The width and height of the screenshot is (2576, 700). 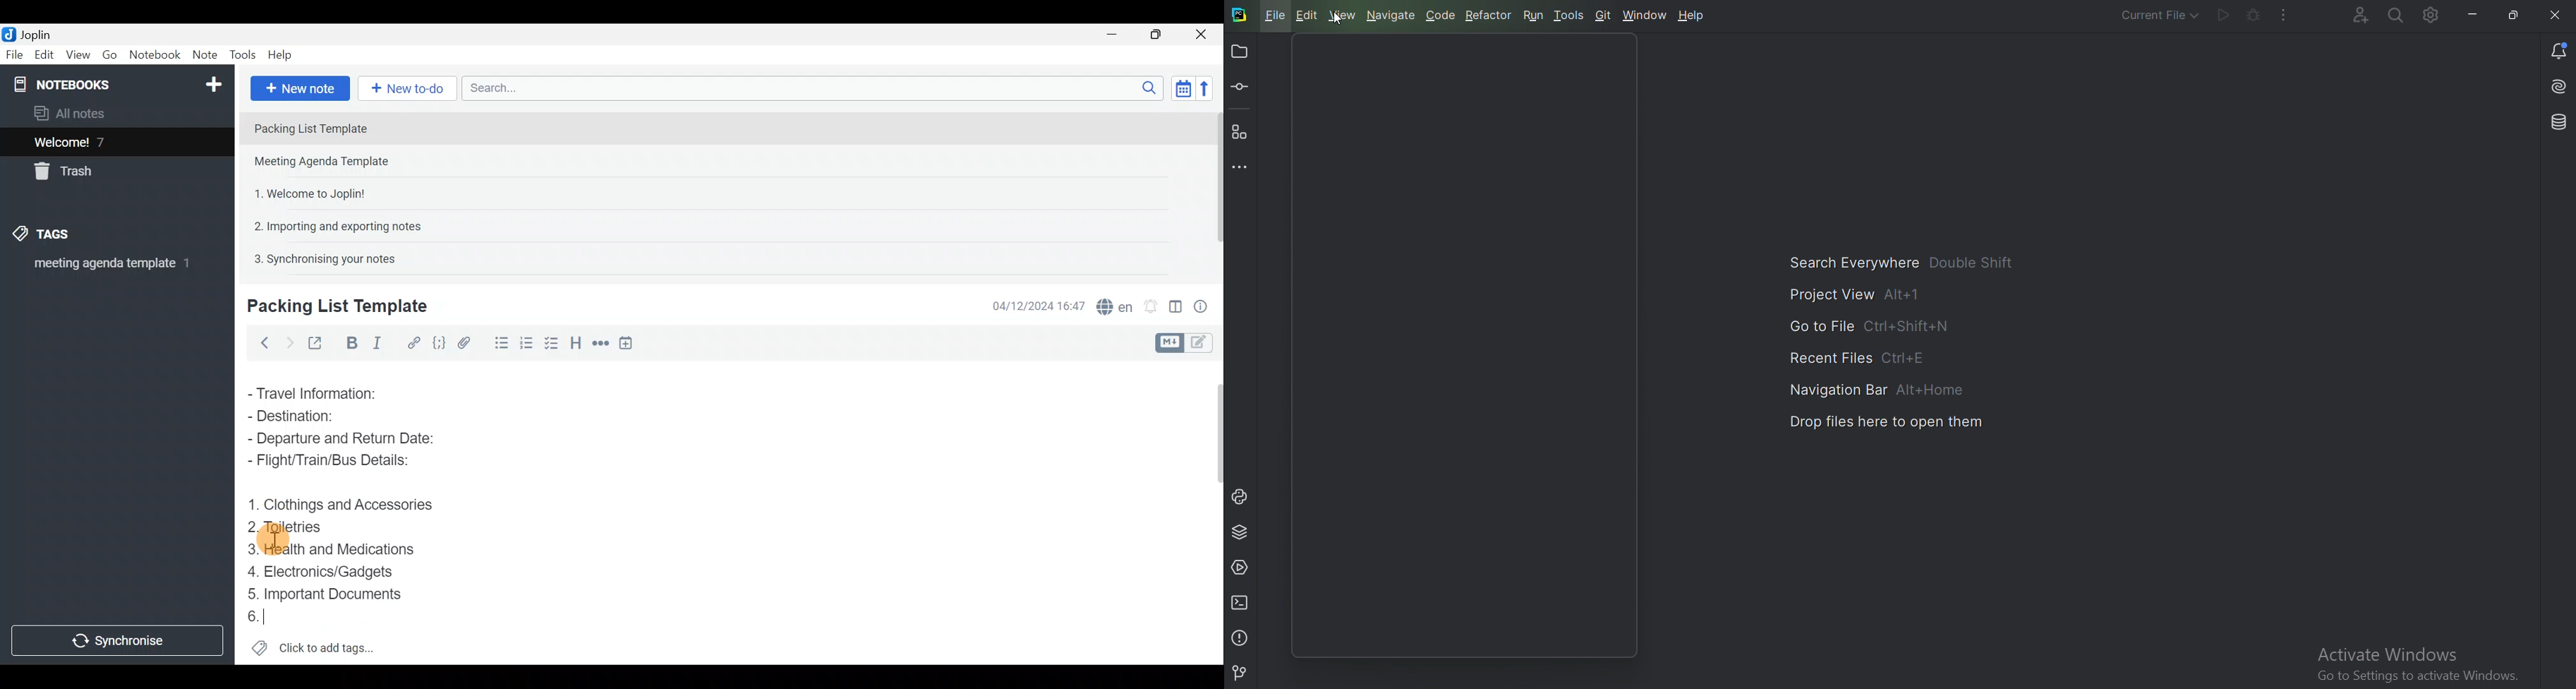 I want to click on Scroll bar, so click(x=1212, y=186).